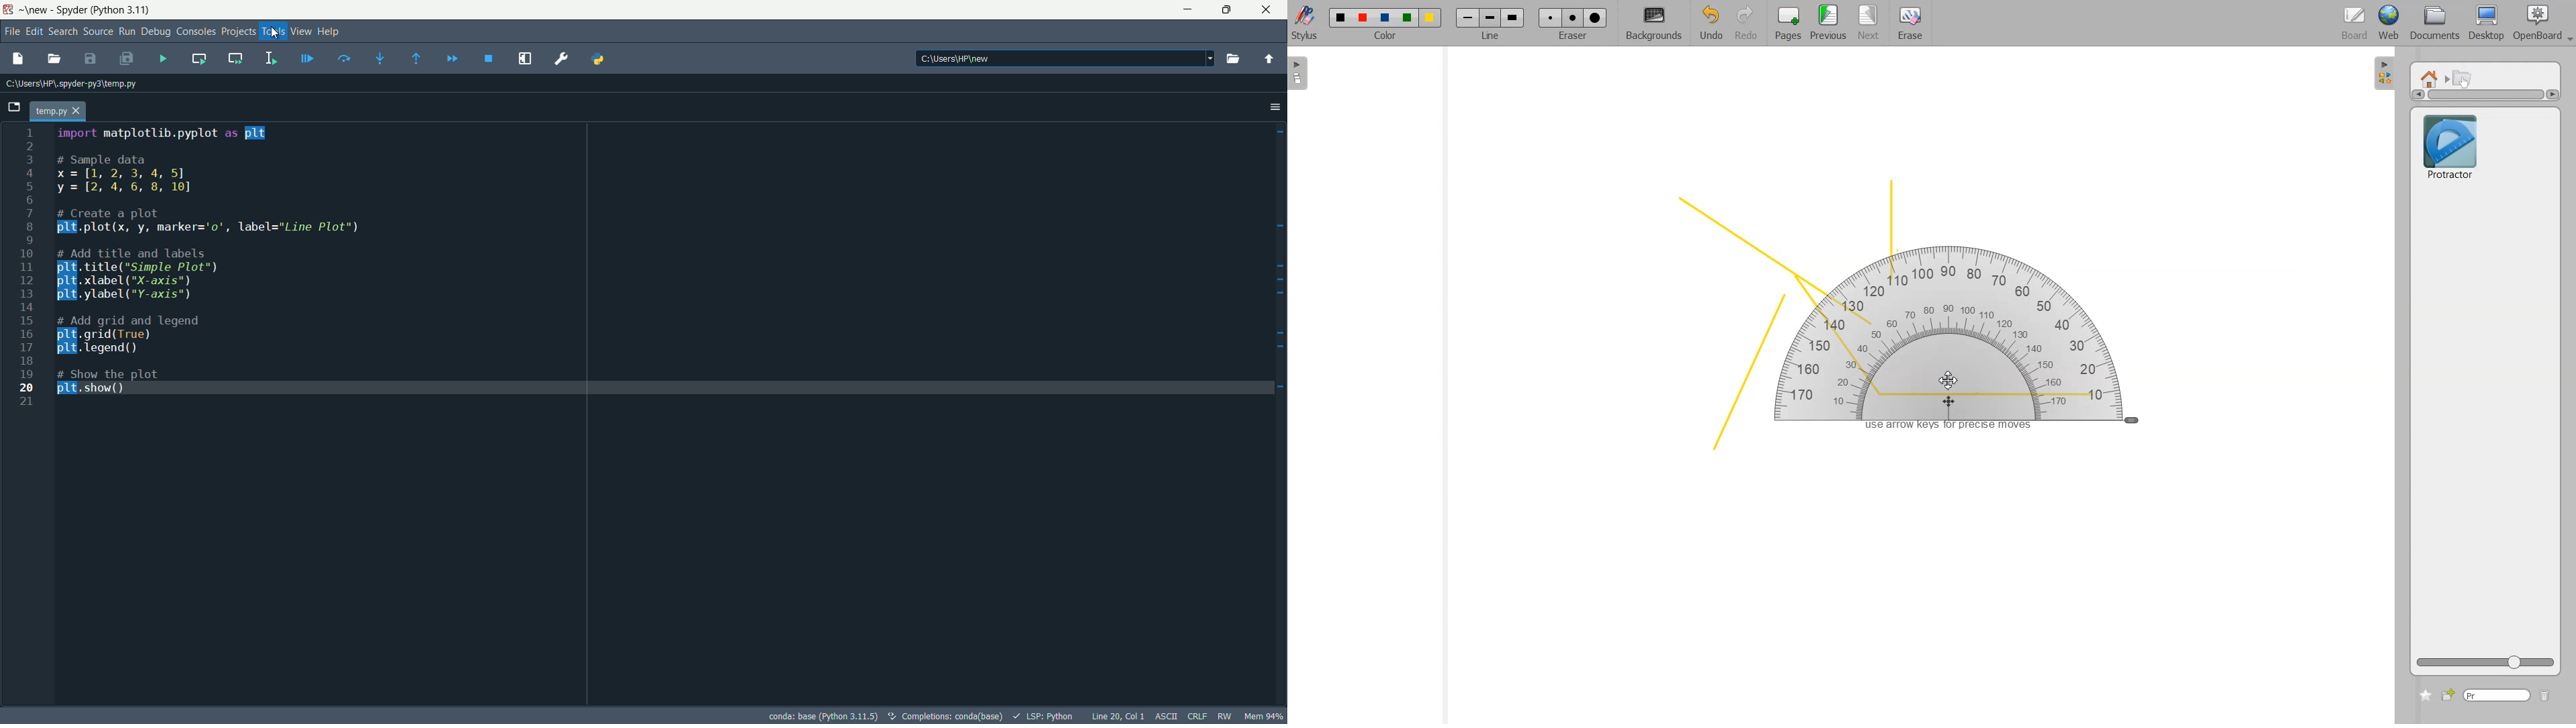  What do you see at coordinates (451, 60) in the screenshot?
I see `continue debugging until next breakpoint` at bounding box center [451, 60].